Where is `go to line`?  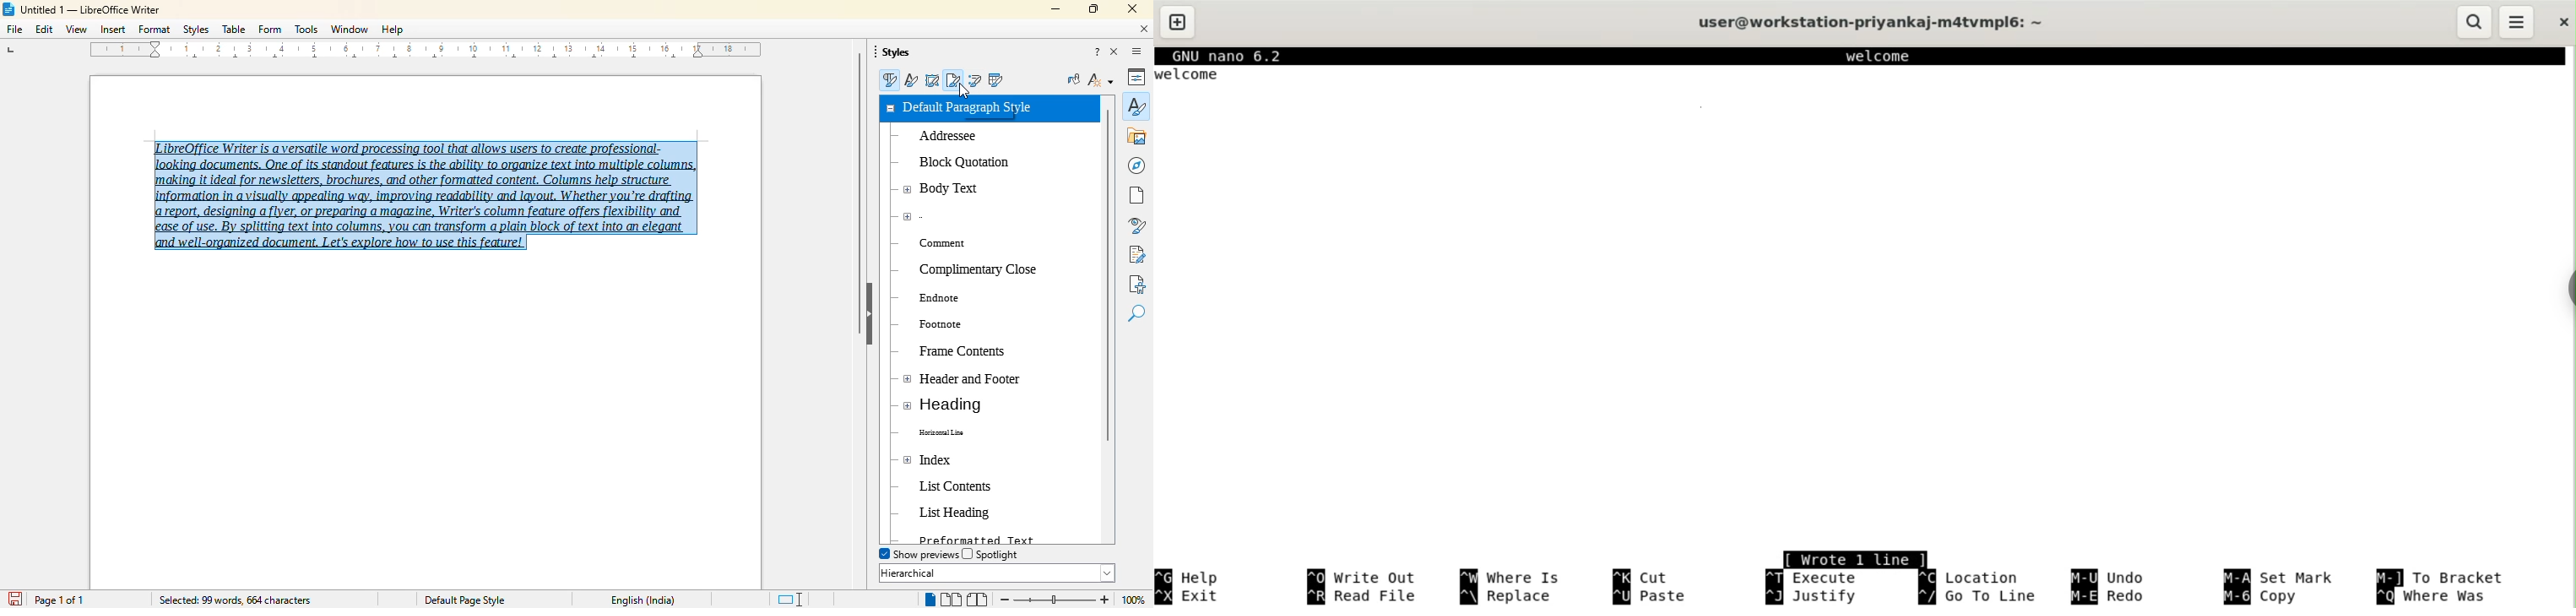
go to line is located at coordinates (1980, 596).